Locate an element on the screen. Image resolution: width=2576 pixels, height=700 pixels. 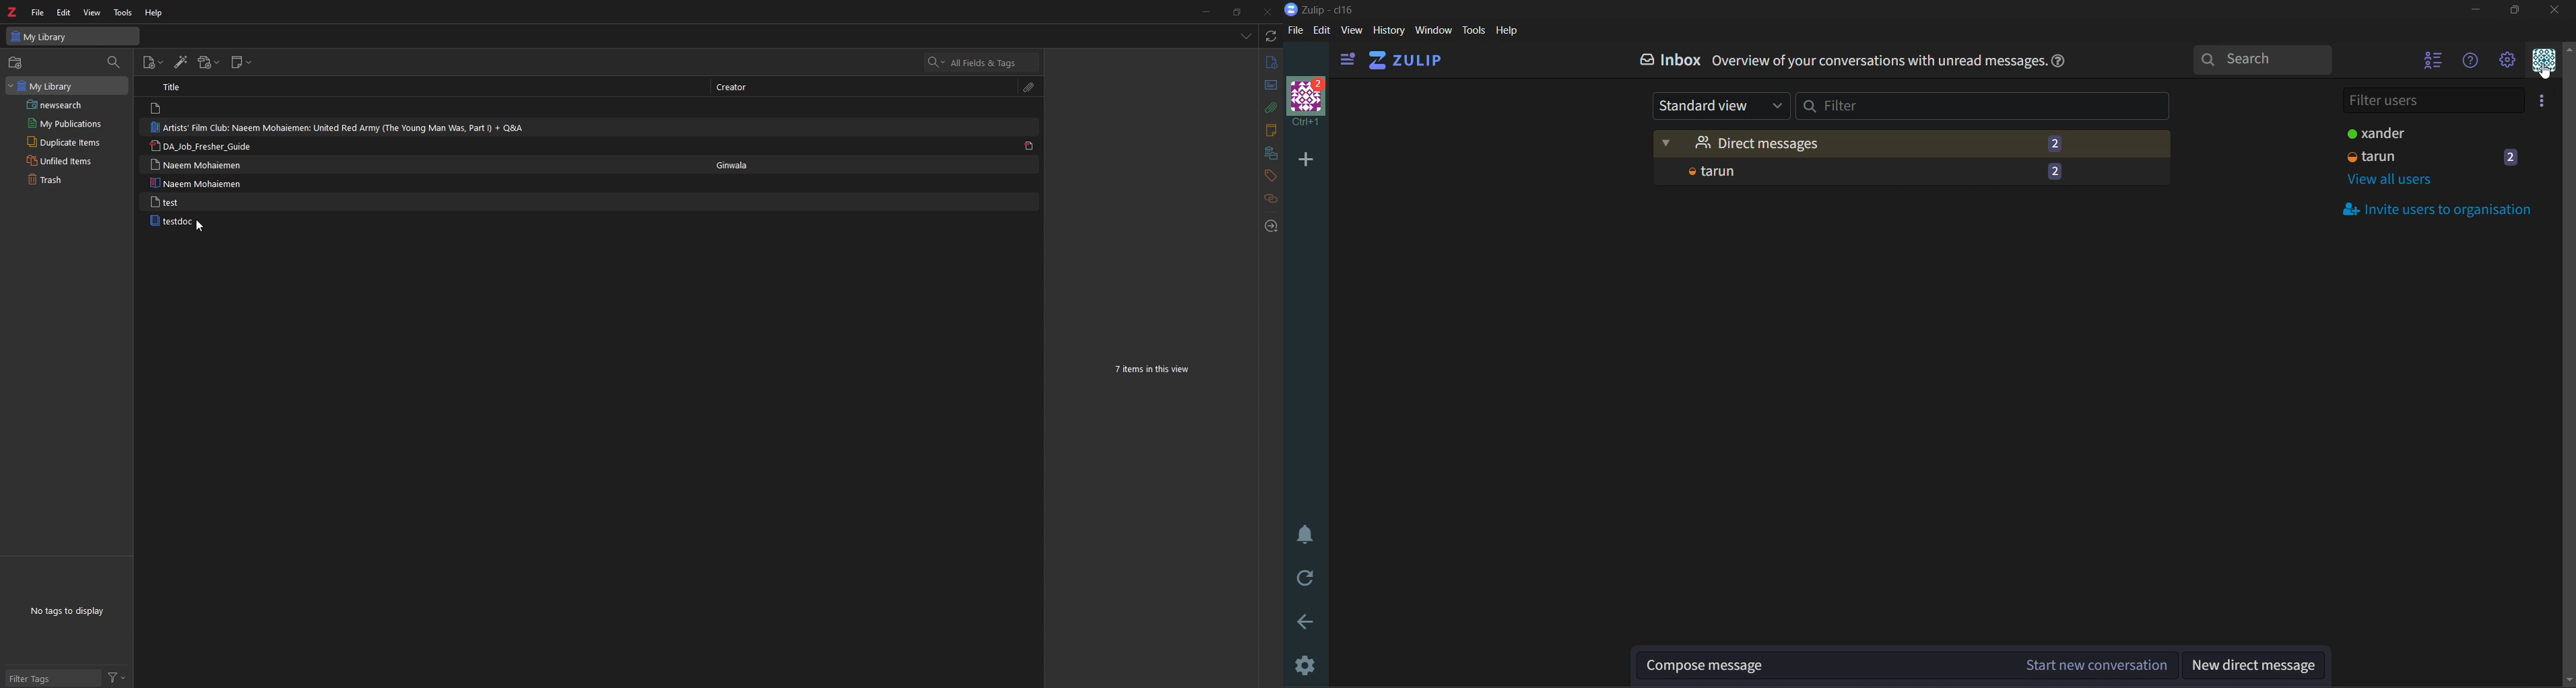
users and staus is located at coordinates (2439, 147).